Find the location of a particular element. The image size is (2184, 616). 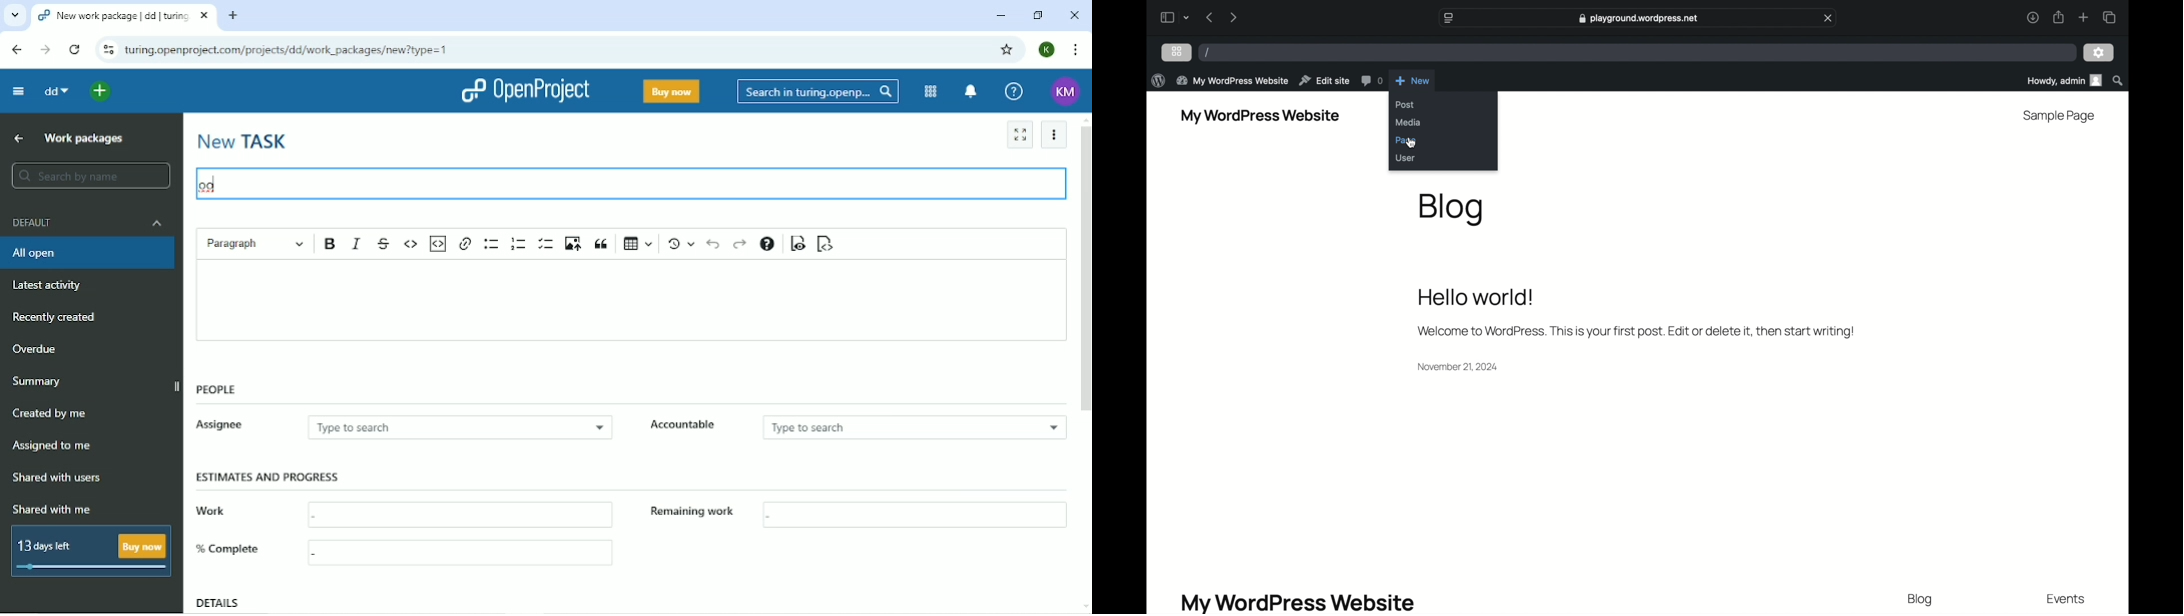

OpenProject is located at coordinates (527, 91).